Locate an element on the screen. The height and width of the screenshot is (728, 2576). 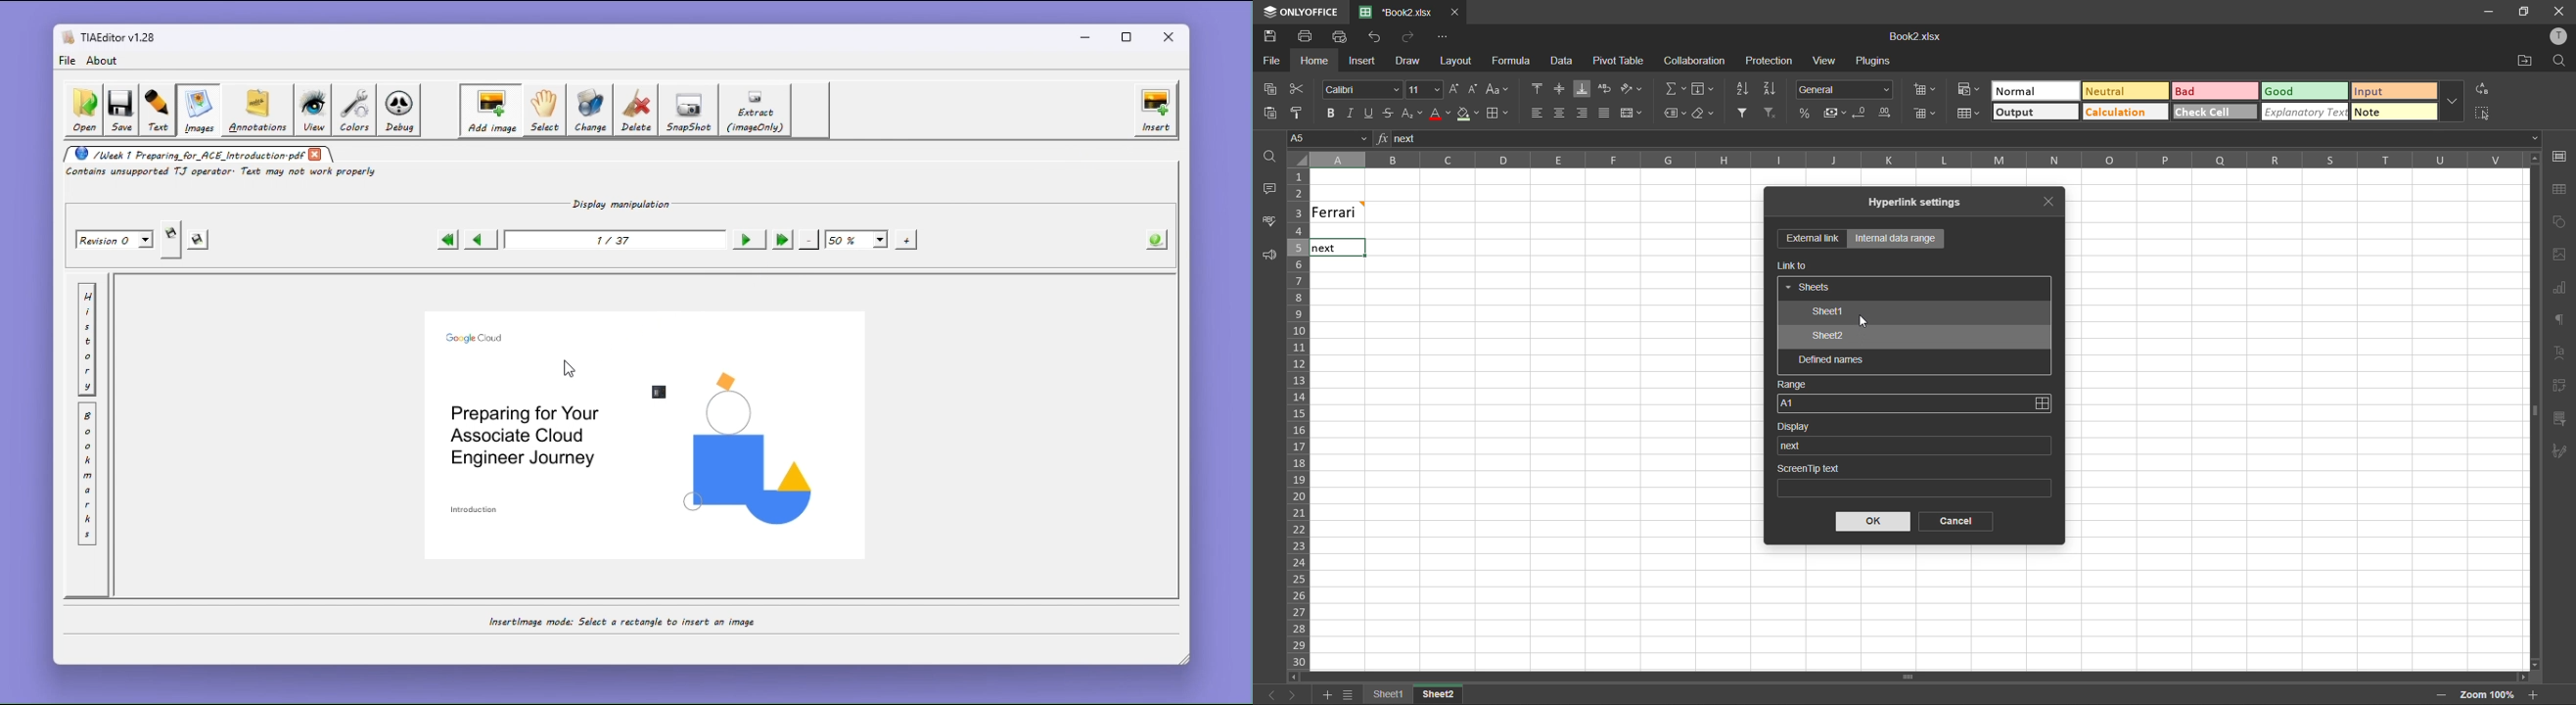
display is located at coordinates (1800, 426).